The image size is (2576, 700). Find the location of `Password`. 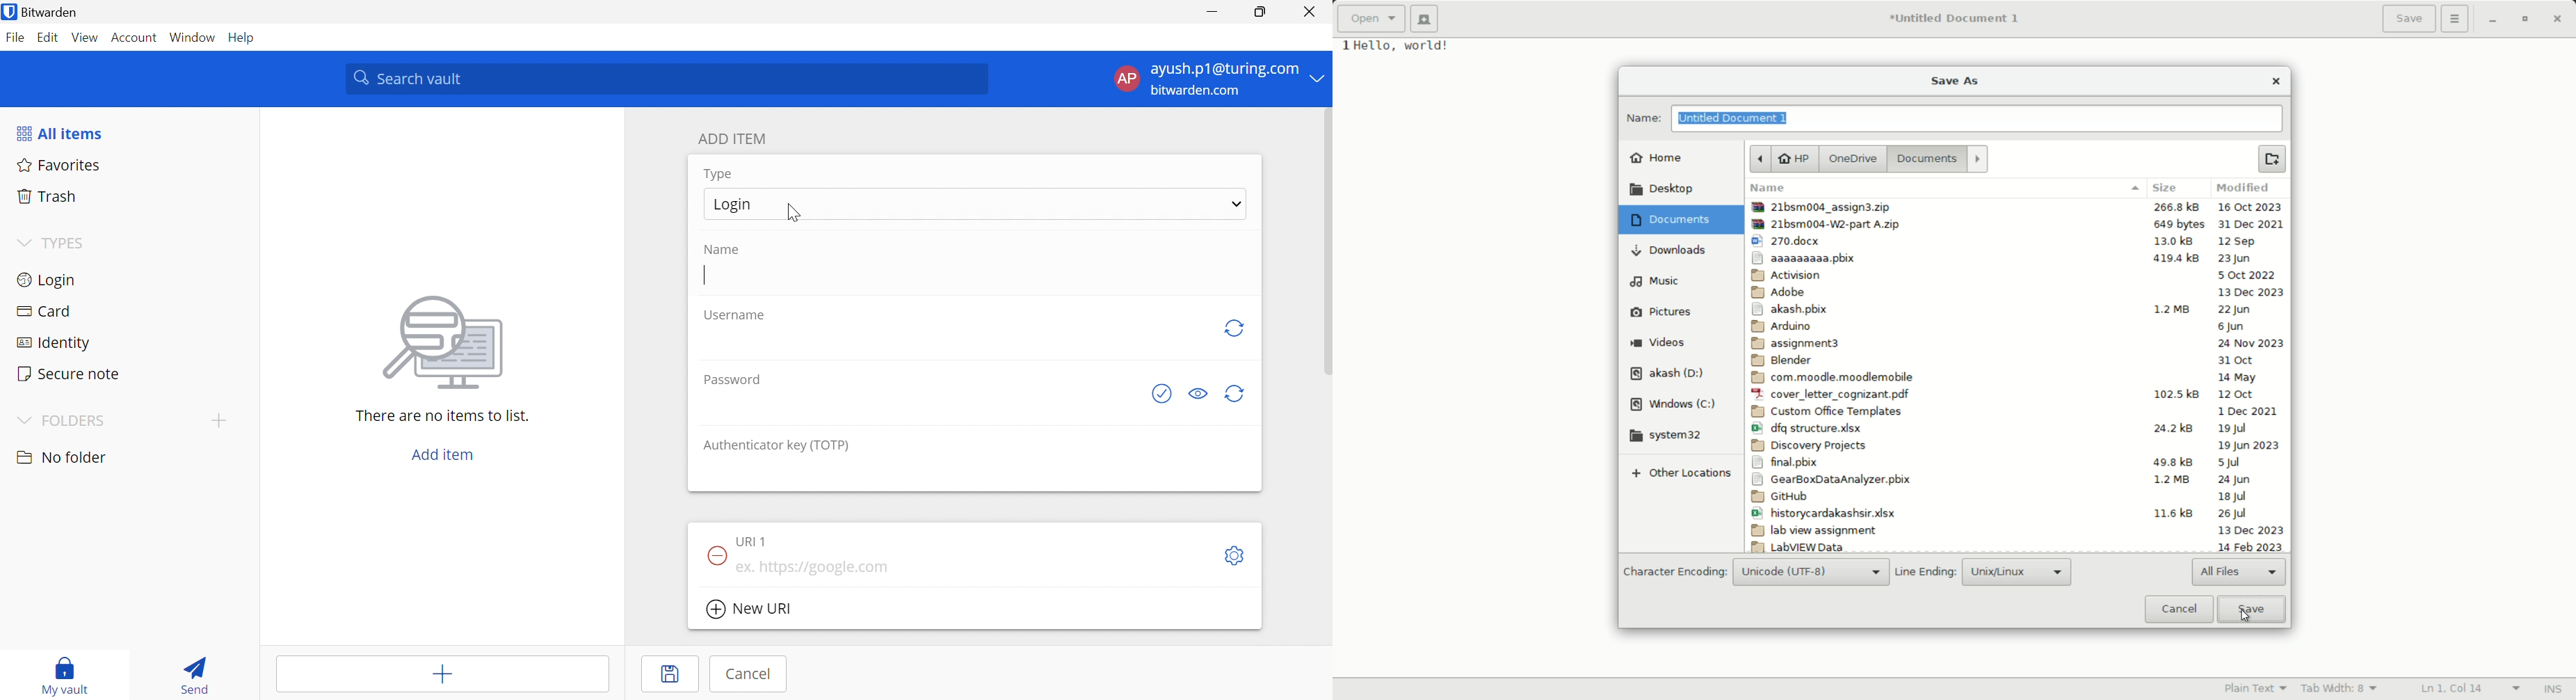

Password is located at coordinates (732, 381).